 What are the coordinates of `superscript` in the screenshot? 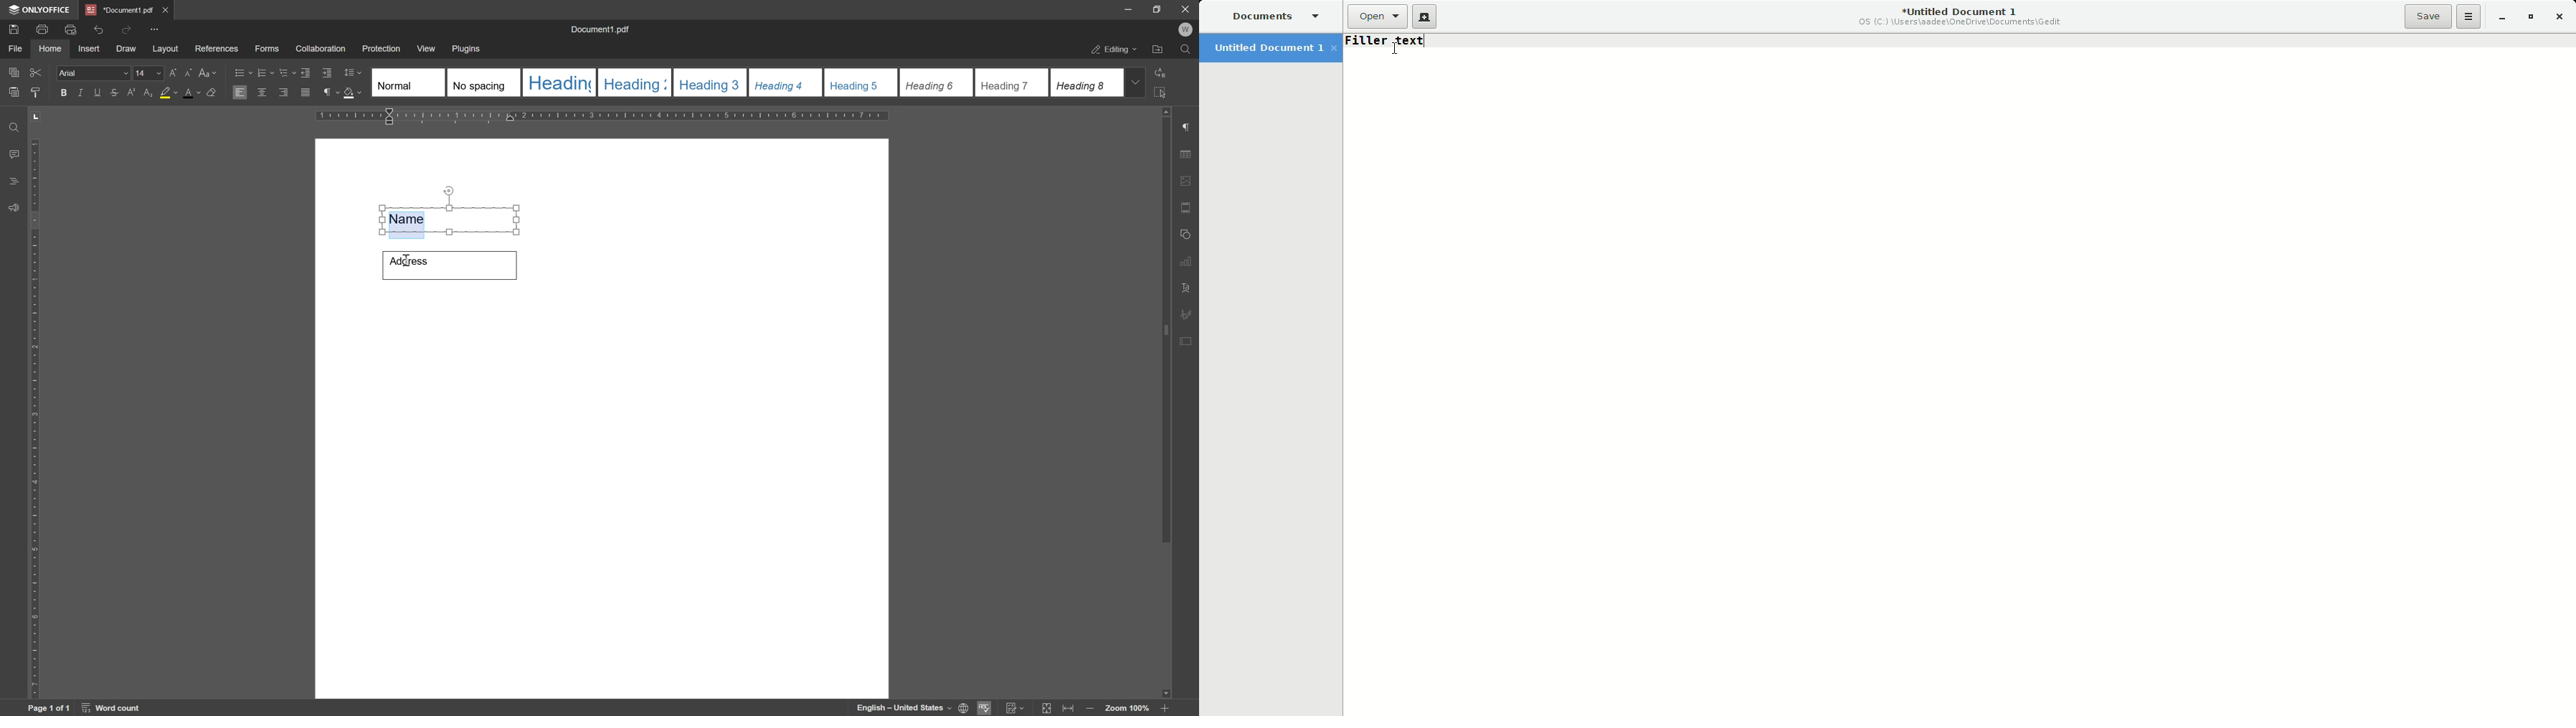 It's located at (131, 93).